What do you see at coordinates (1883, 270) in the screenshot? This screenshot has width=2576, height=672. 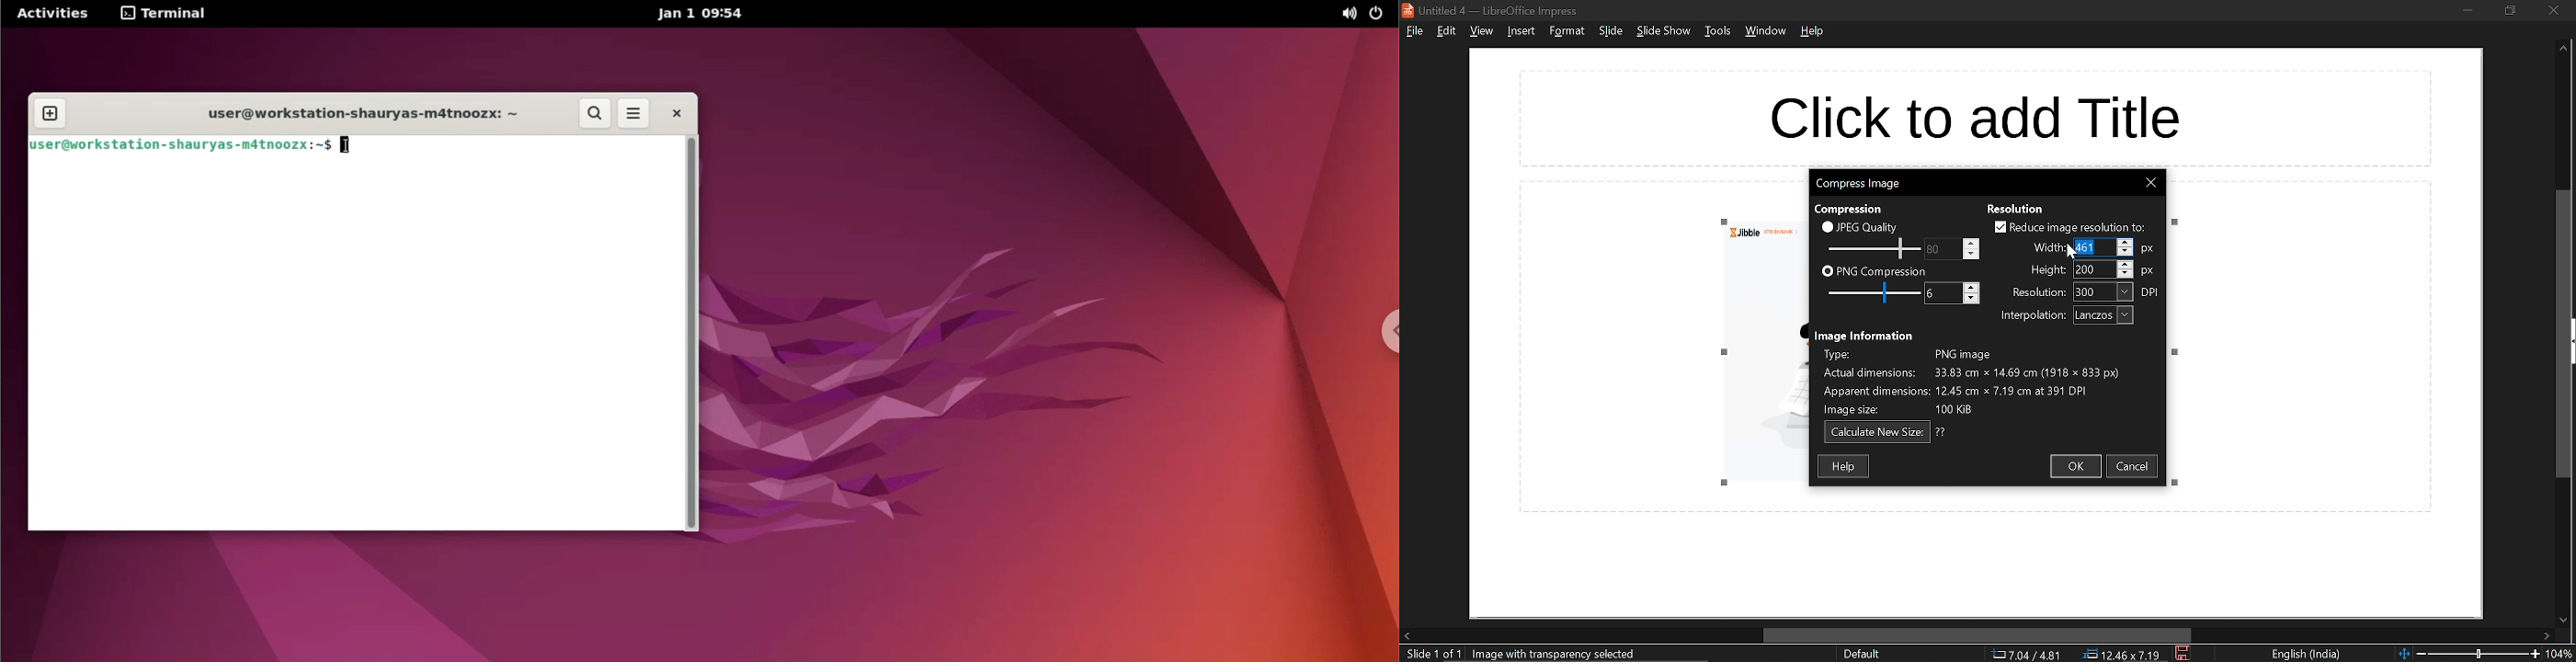 I see `PNG compression` at bounding box center [1883, 270].